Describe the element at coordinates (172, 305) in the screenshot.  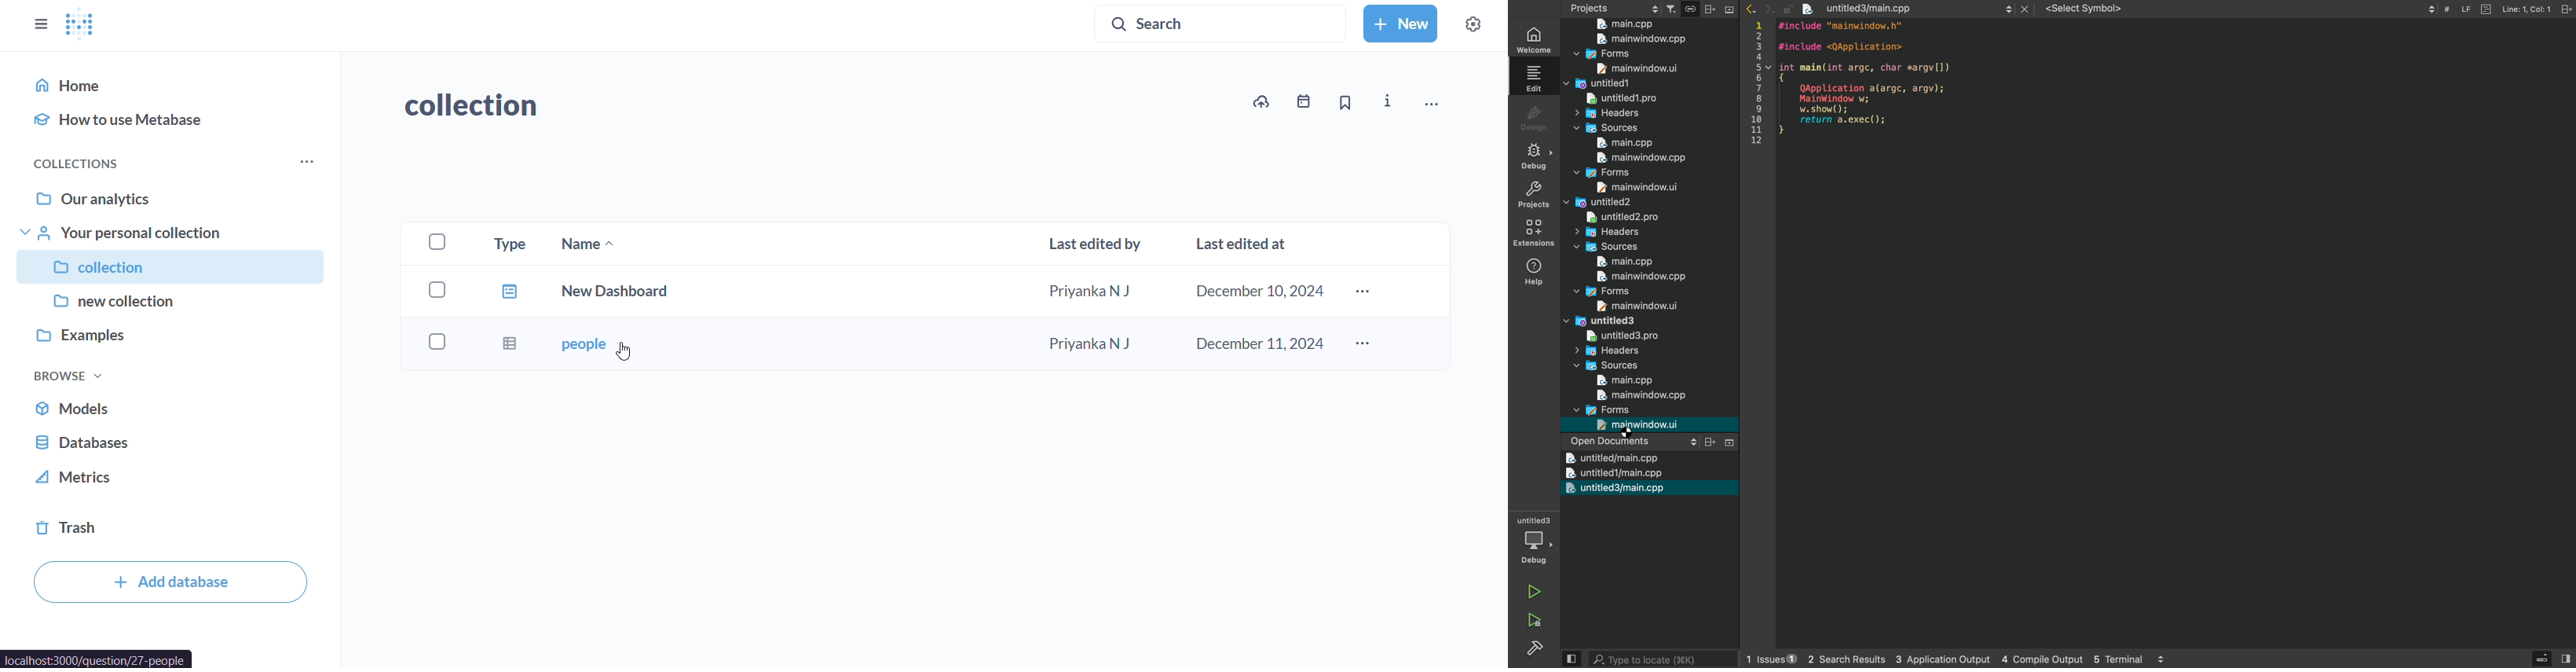
I see `new collection` at that location.